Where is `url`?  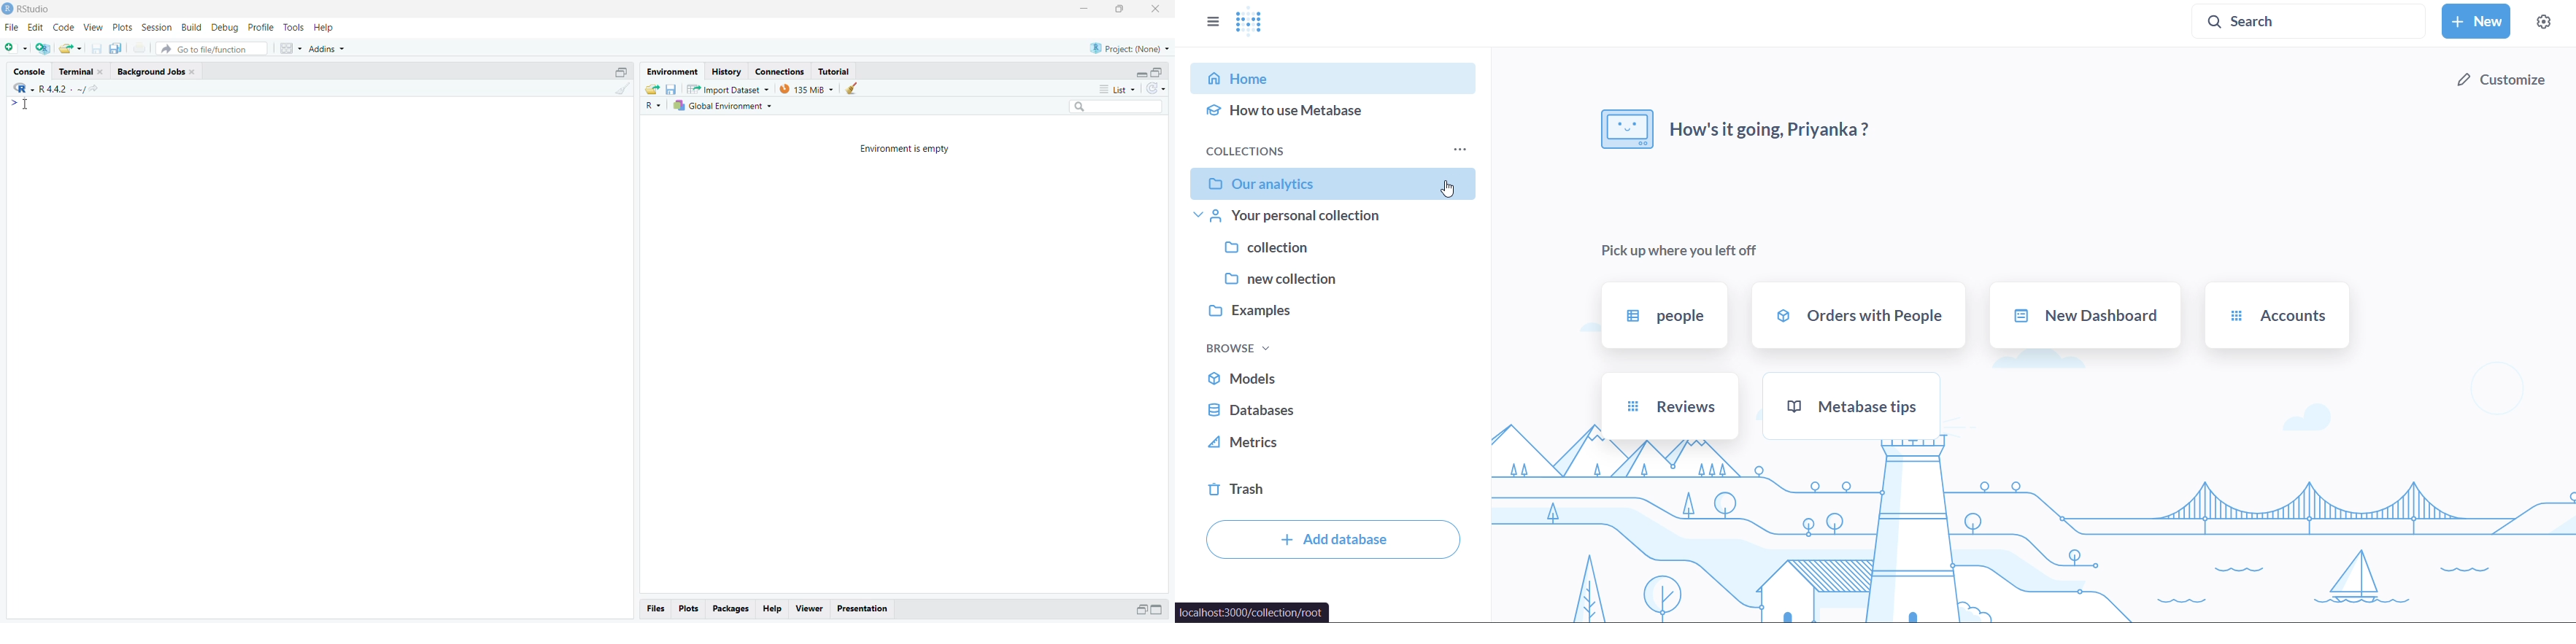
url is located at coordinates (1253, 613).